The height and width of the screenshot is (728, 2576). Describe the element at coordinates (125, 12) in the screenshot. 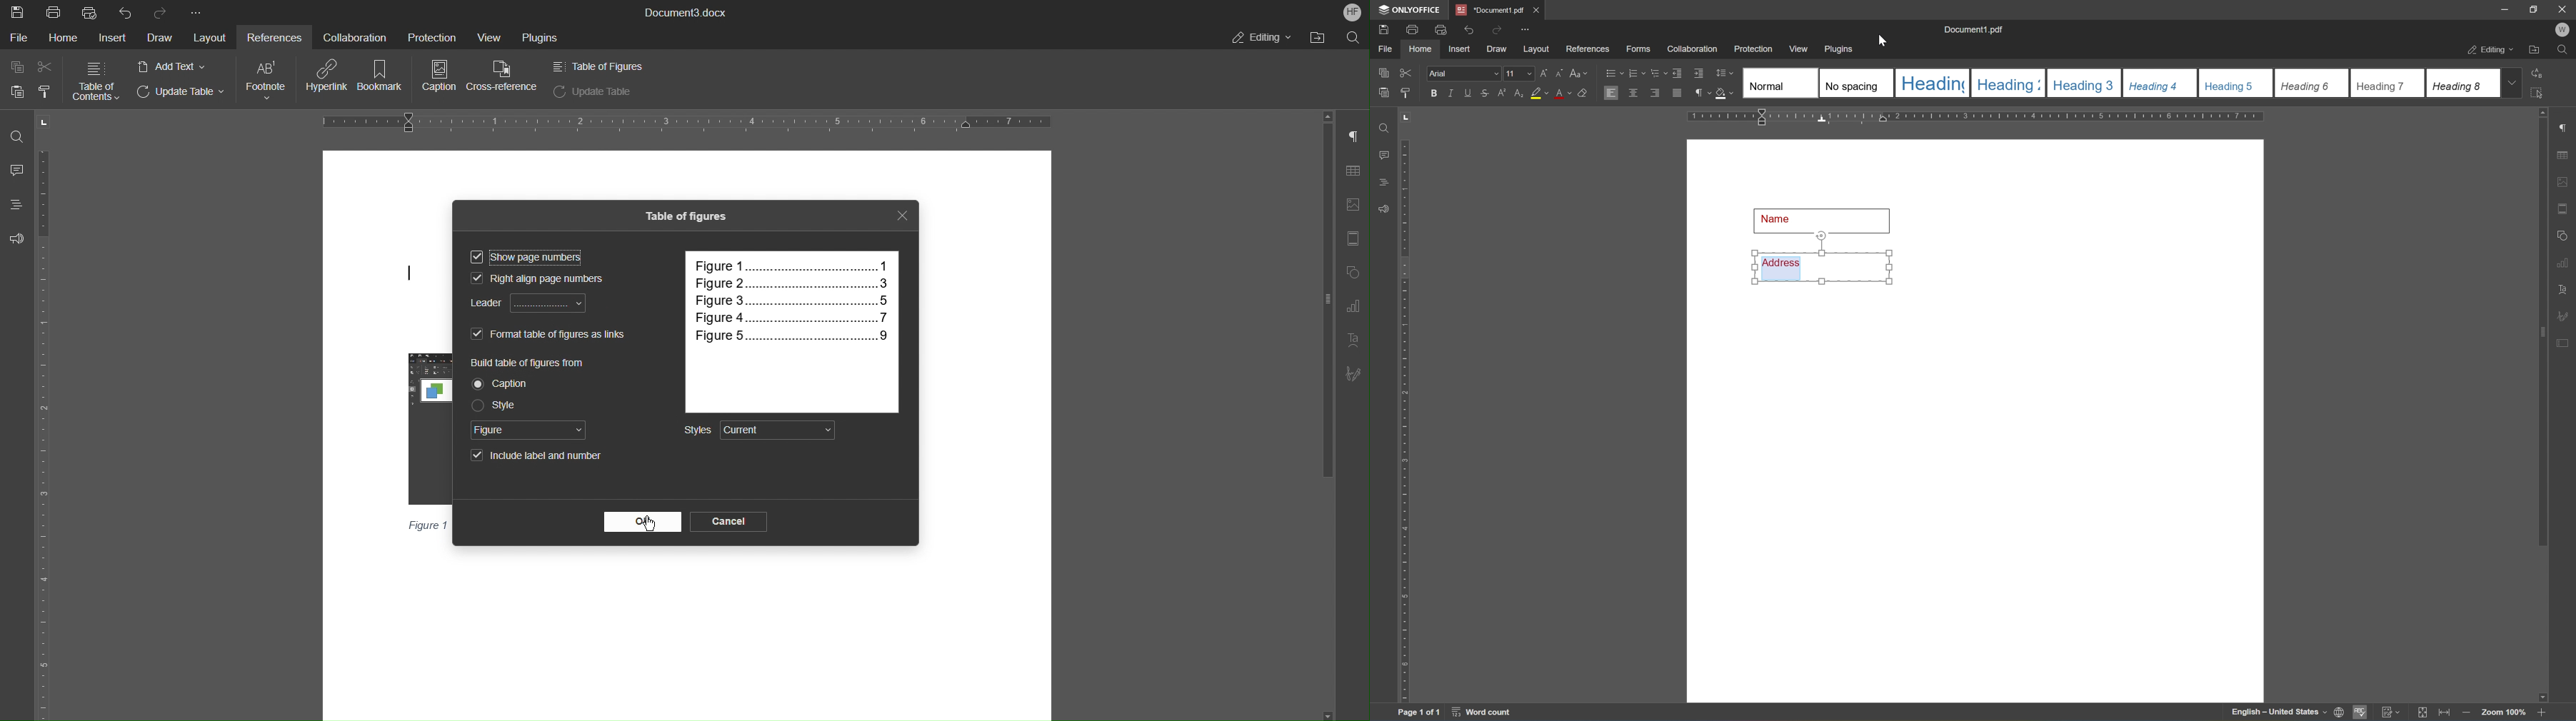

I see `Undo` at that location.